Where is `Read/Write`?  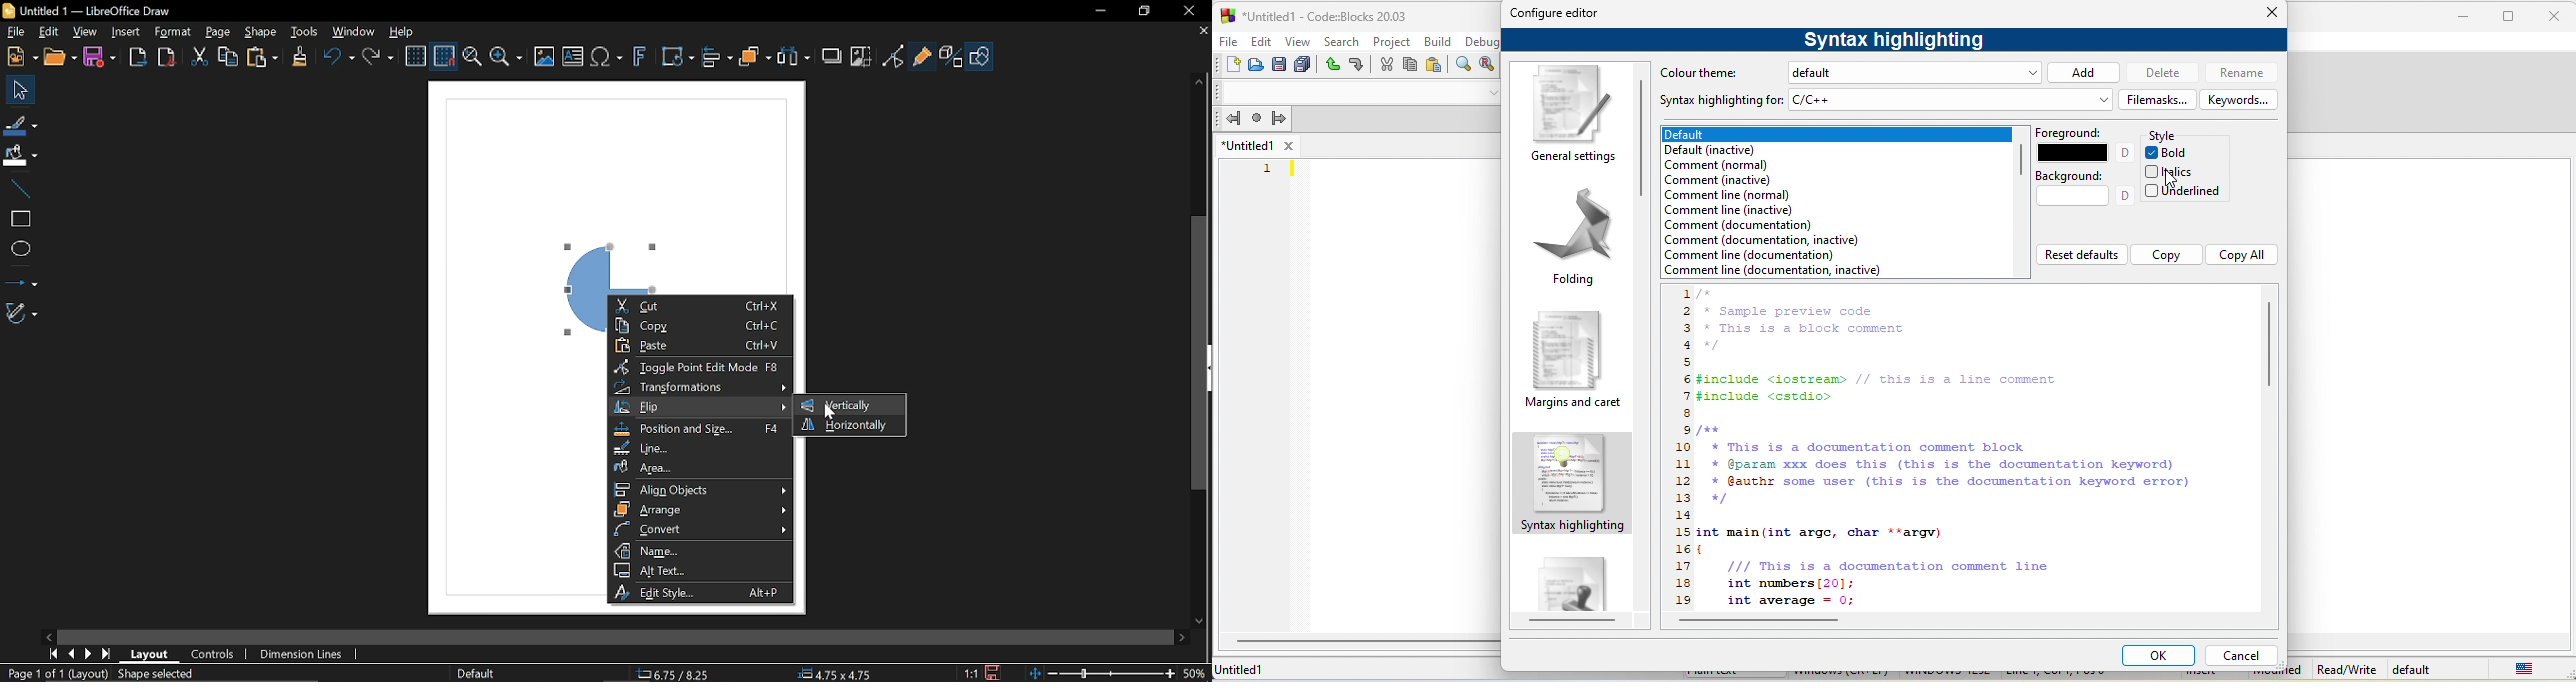 Read/Write is located at coordinates (2346, 669).